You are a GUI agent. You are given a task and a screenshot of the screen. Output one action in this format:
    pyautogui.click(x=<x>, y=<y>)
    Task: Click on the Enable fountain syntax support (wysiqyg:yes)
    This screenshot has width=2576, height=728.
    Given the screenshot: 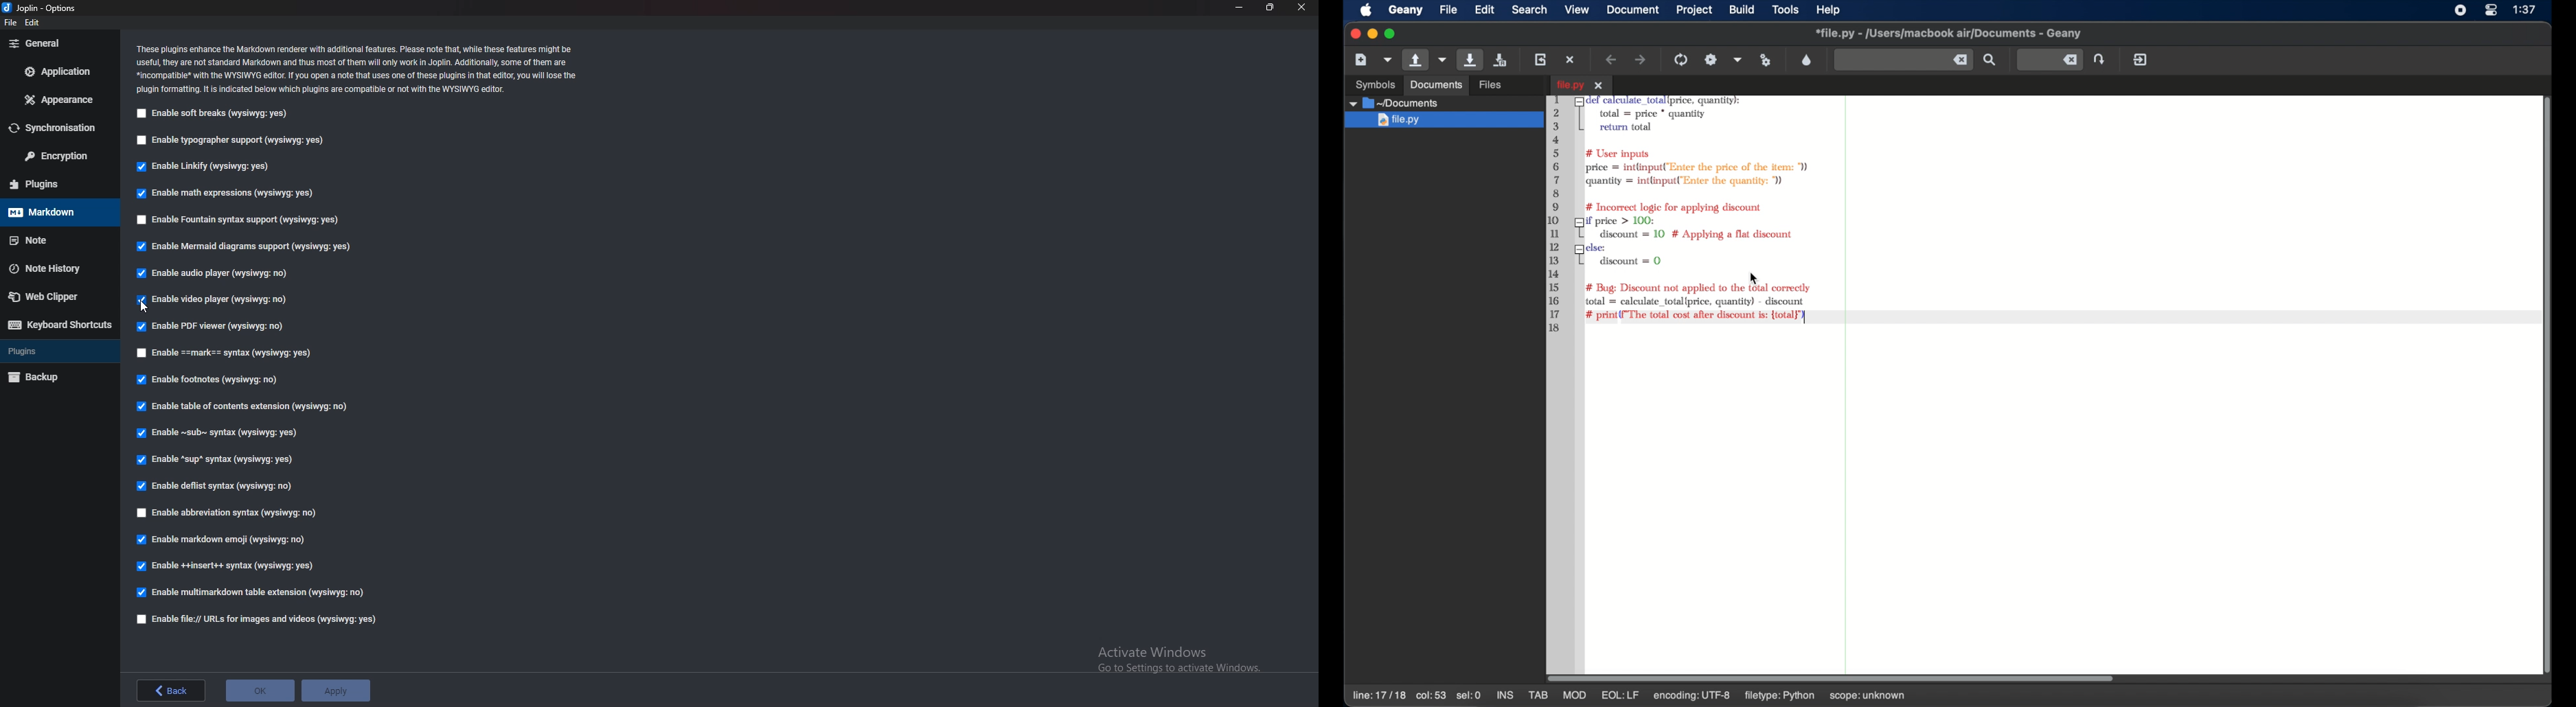 What is the action you would take?
    pyautogui.click(x=242, y=221)
    